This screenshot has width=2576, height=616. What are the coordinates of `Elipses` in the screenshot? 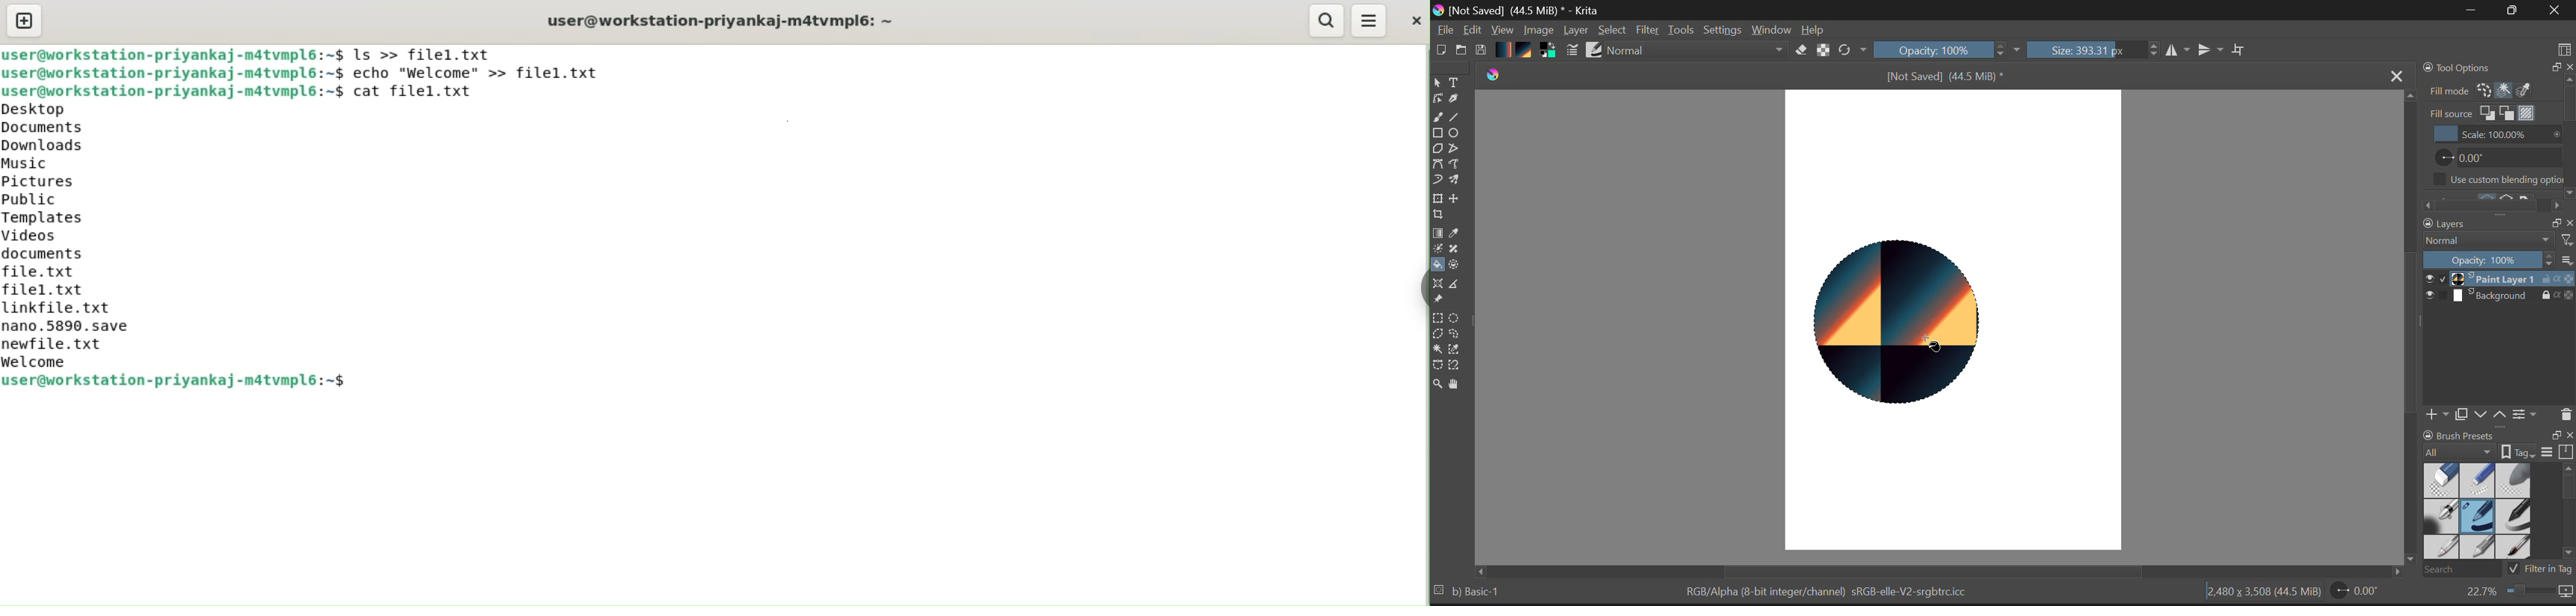 It's located at (1456, 134).